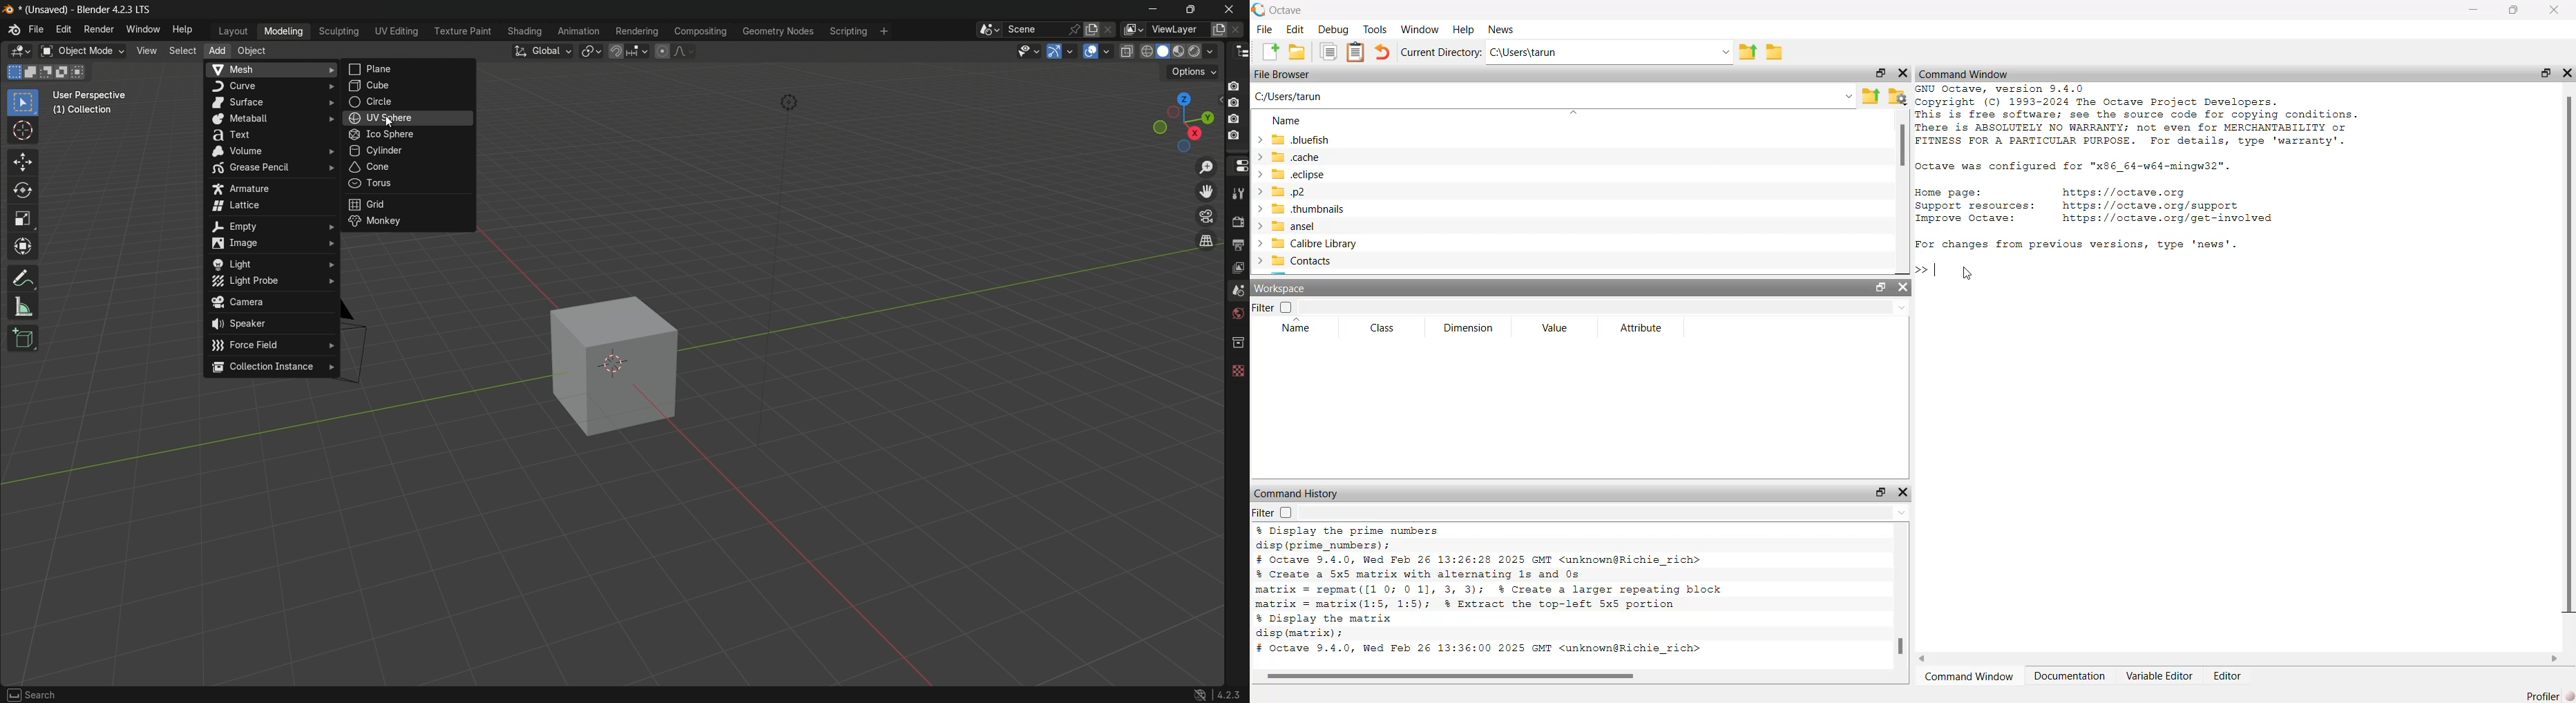 The width and height of the screenshot is (2576, 728). What do you see at coordinates (1297, 493) in the screenshot?
I see `command history` at bounding box center [1297, 493].